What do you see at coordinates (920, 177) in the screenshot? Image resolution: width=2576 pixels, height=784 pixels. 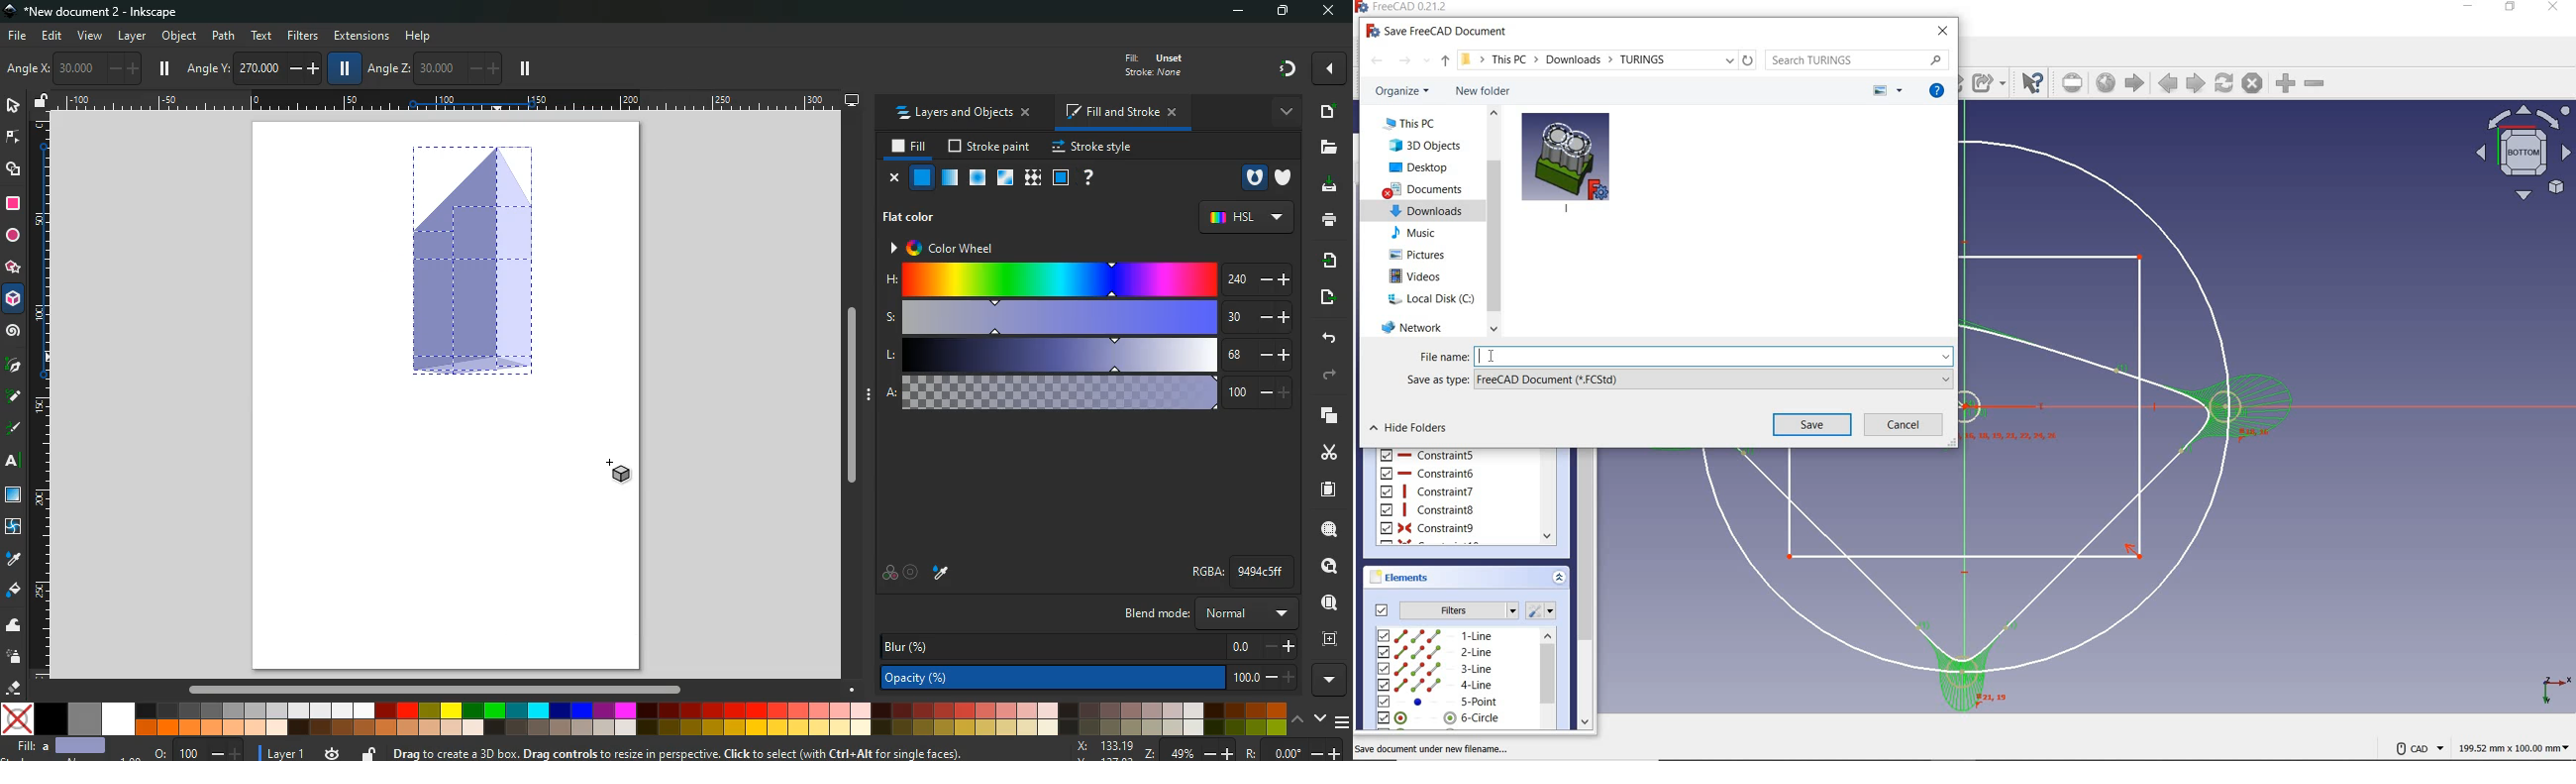 I see `normal` at bounding box center [920, 177].